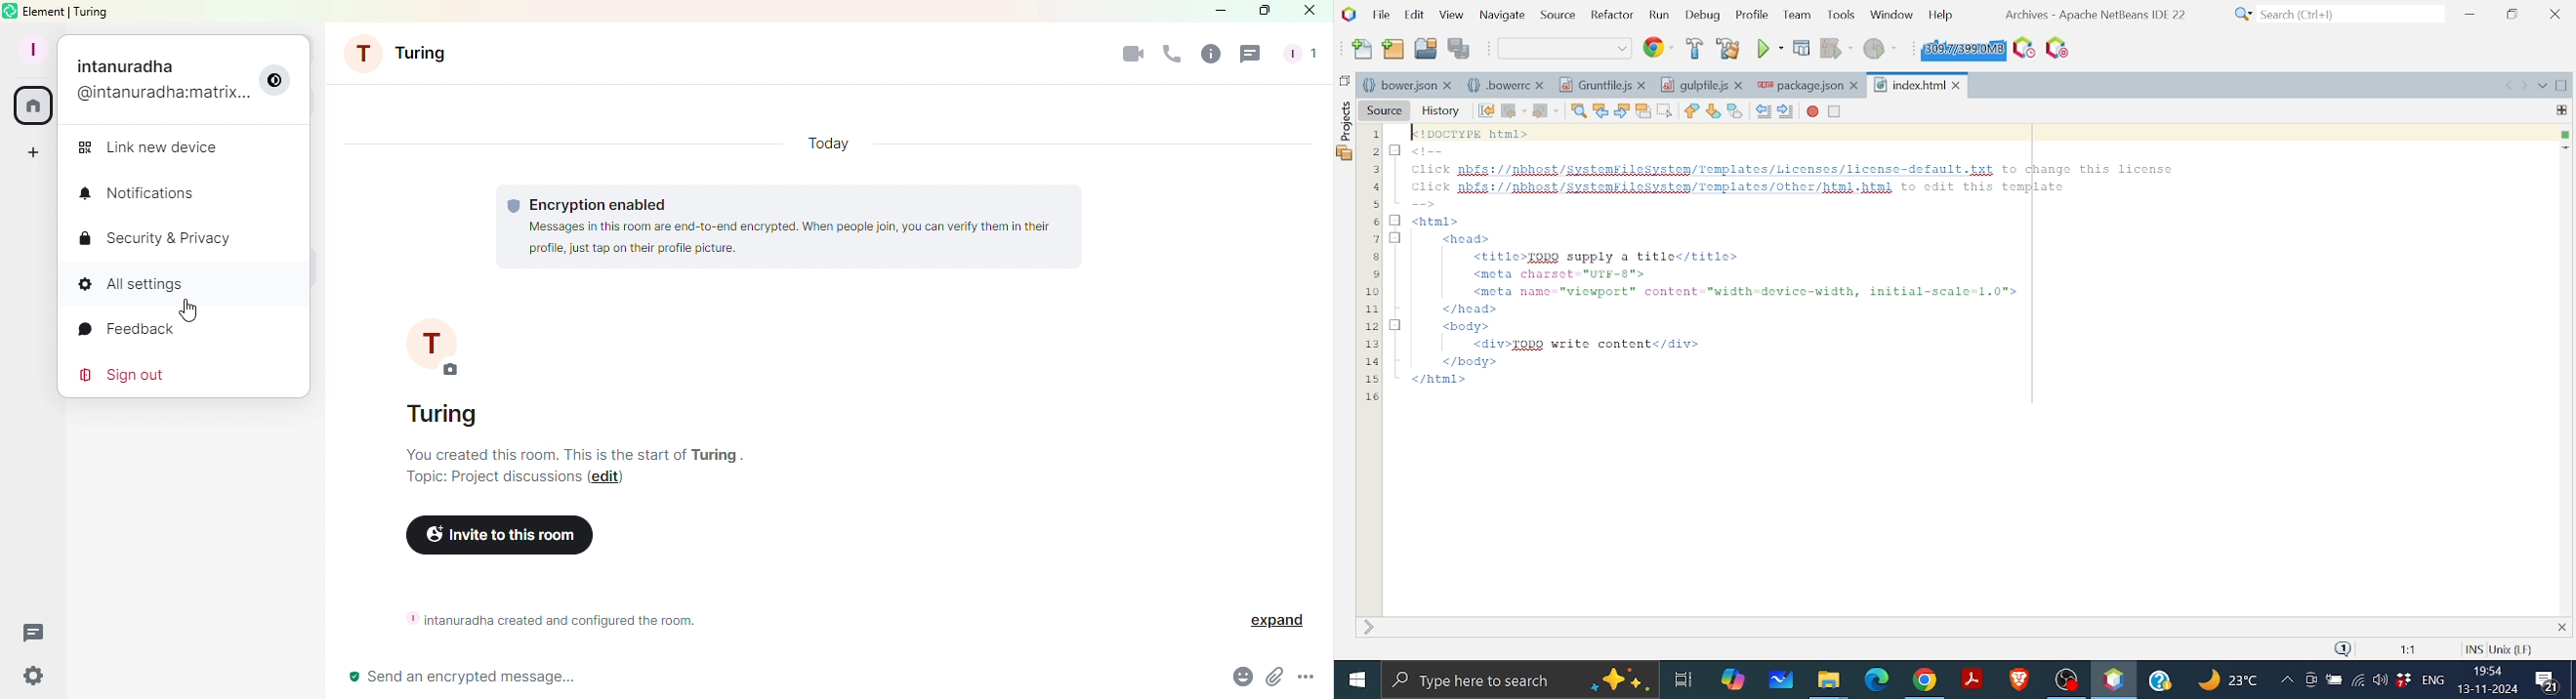 Image resolution: width=2576 pixels, height=700 pixels. I want to click on Notifications, so click(142, 194).